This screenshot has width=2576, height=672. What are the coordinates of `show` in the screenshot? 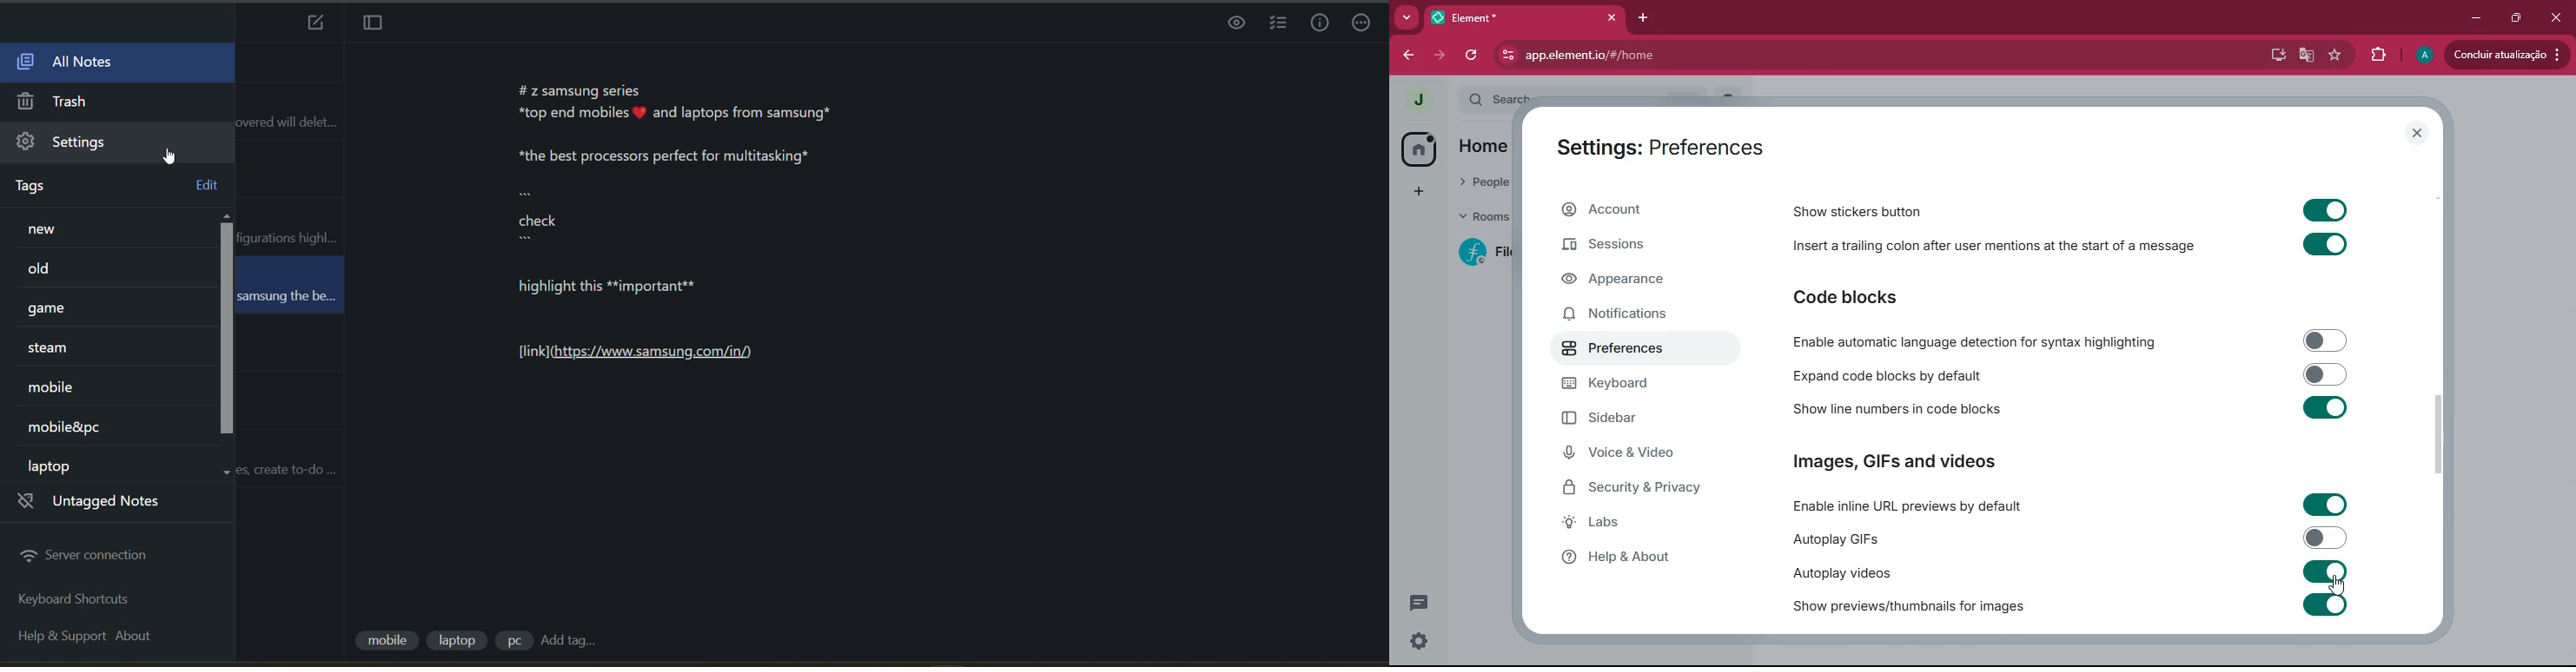 It's located at (1909, 607).